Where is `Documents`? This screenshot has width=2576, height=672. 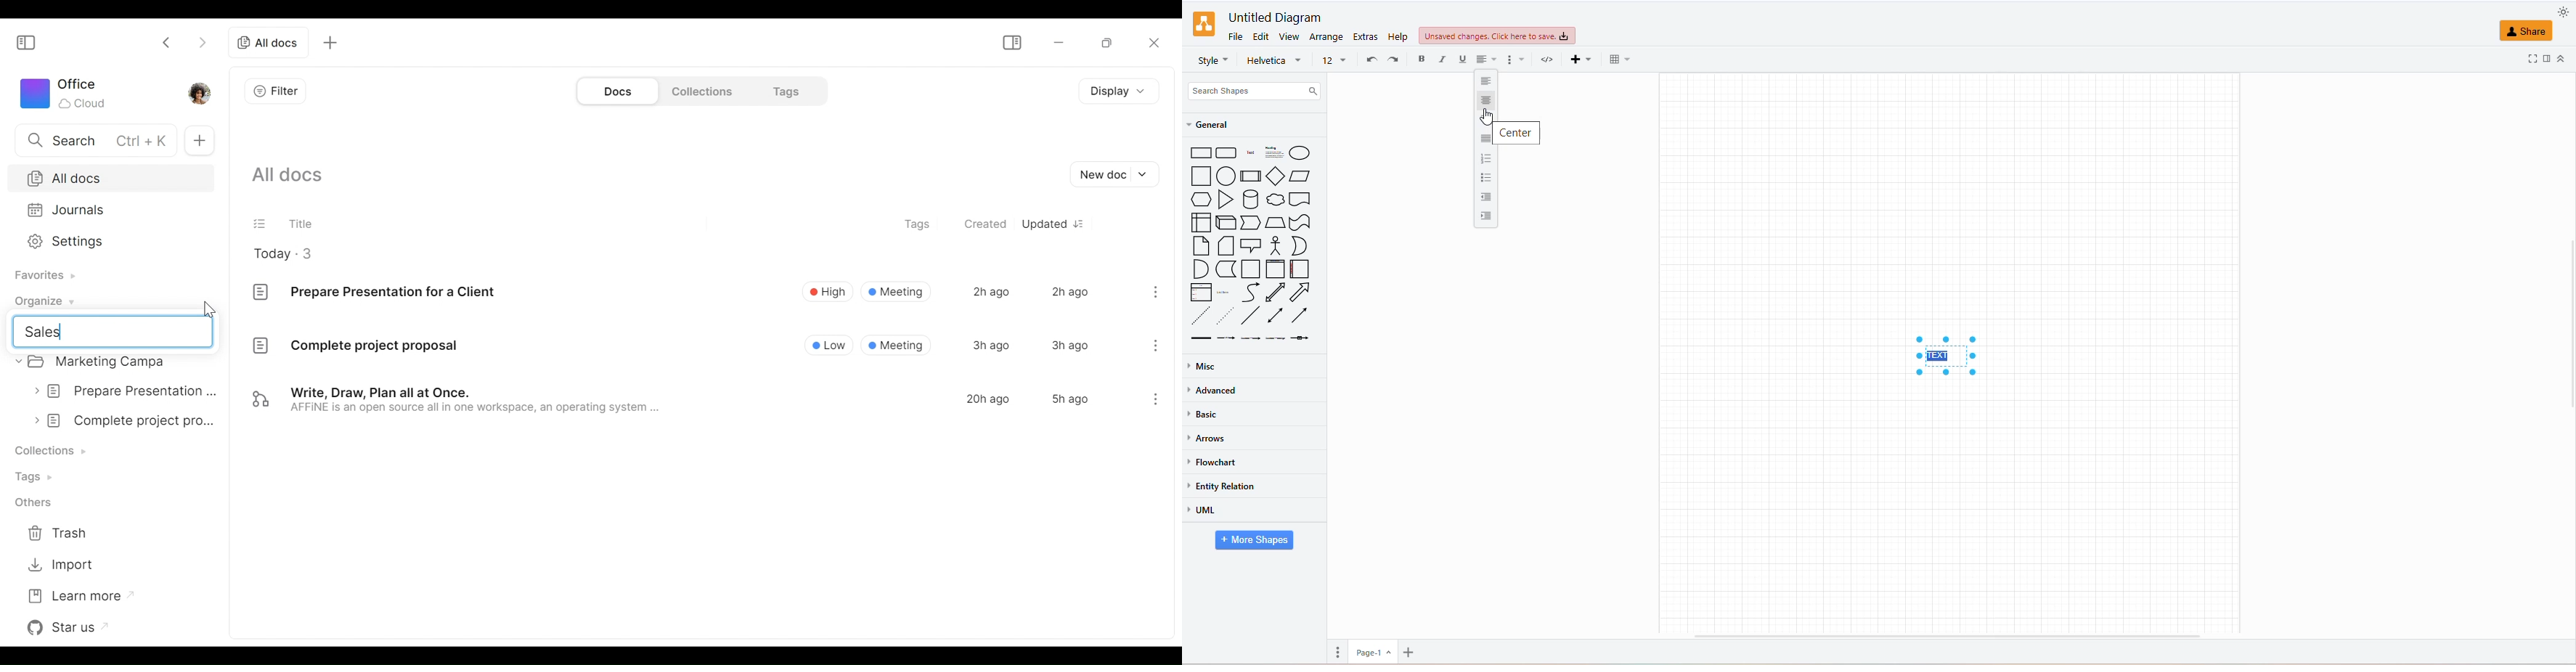
Documents is located at coordinates (616, 91).